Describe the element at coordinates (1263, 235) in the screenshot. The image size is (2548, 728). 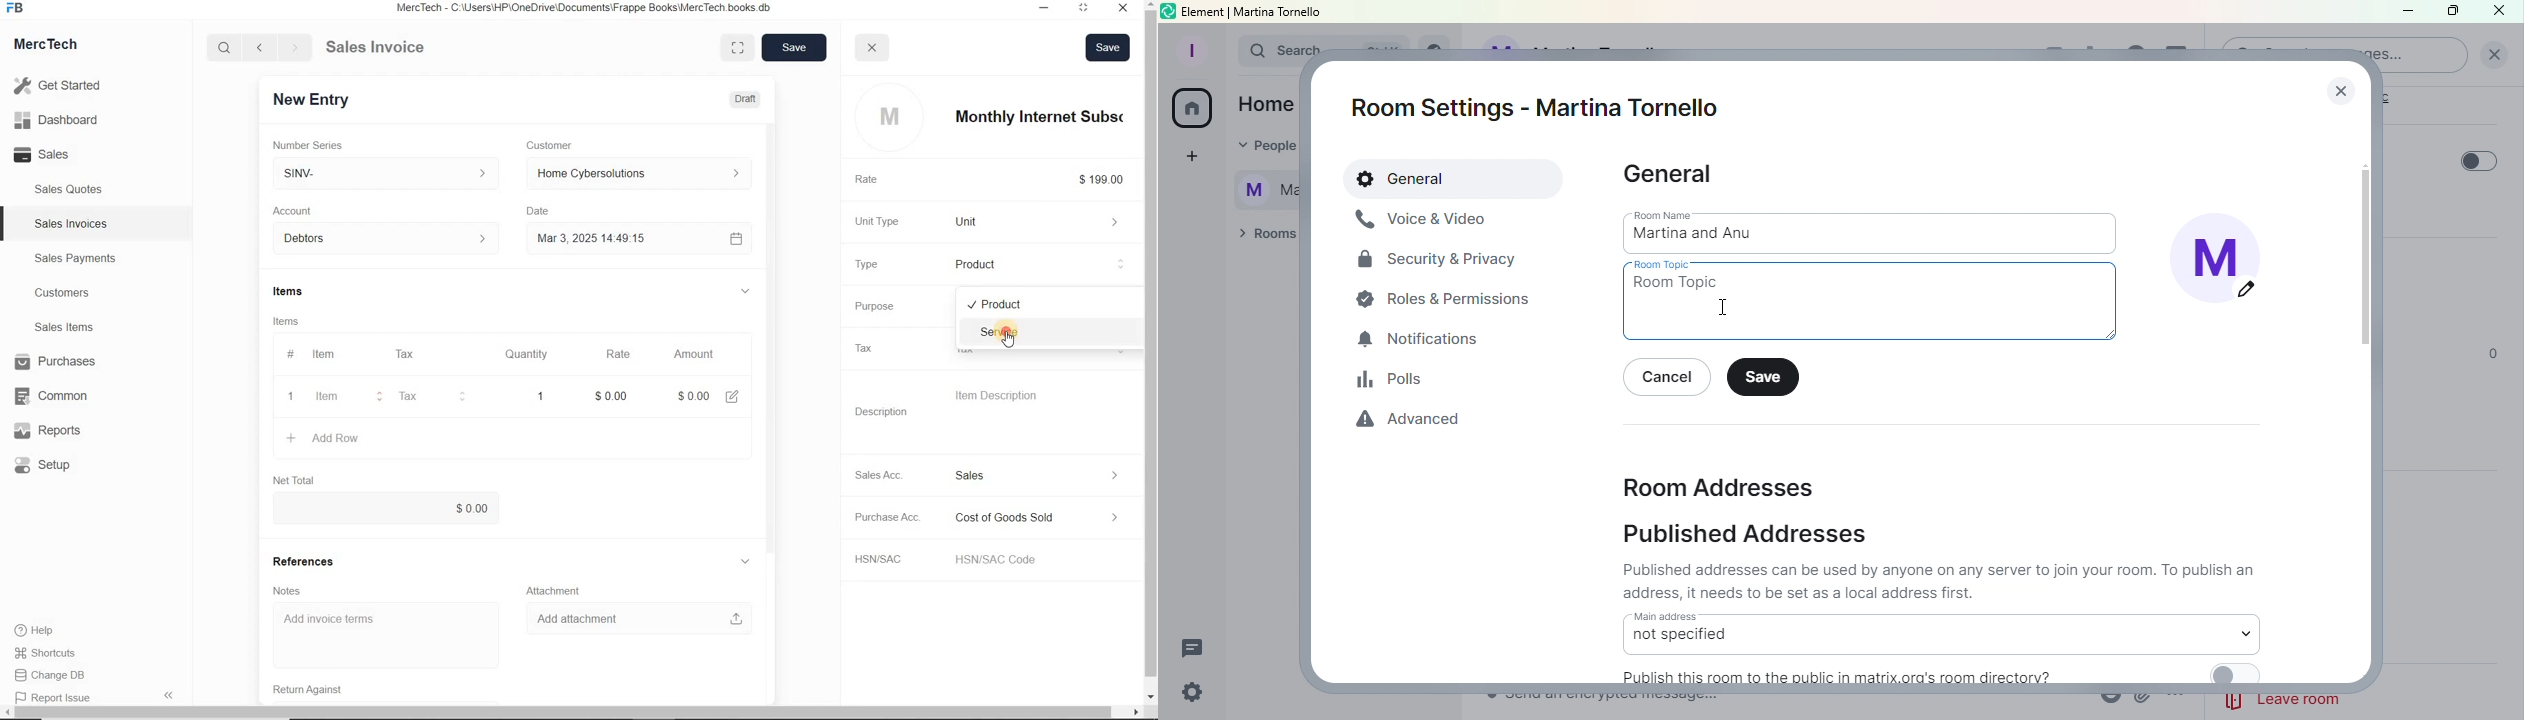
I see `Rooms` at that location.